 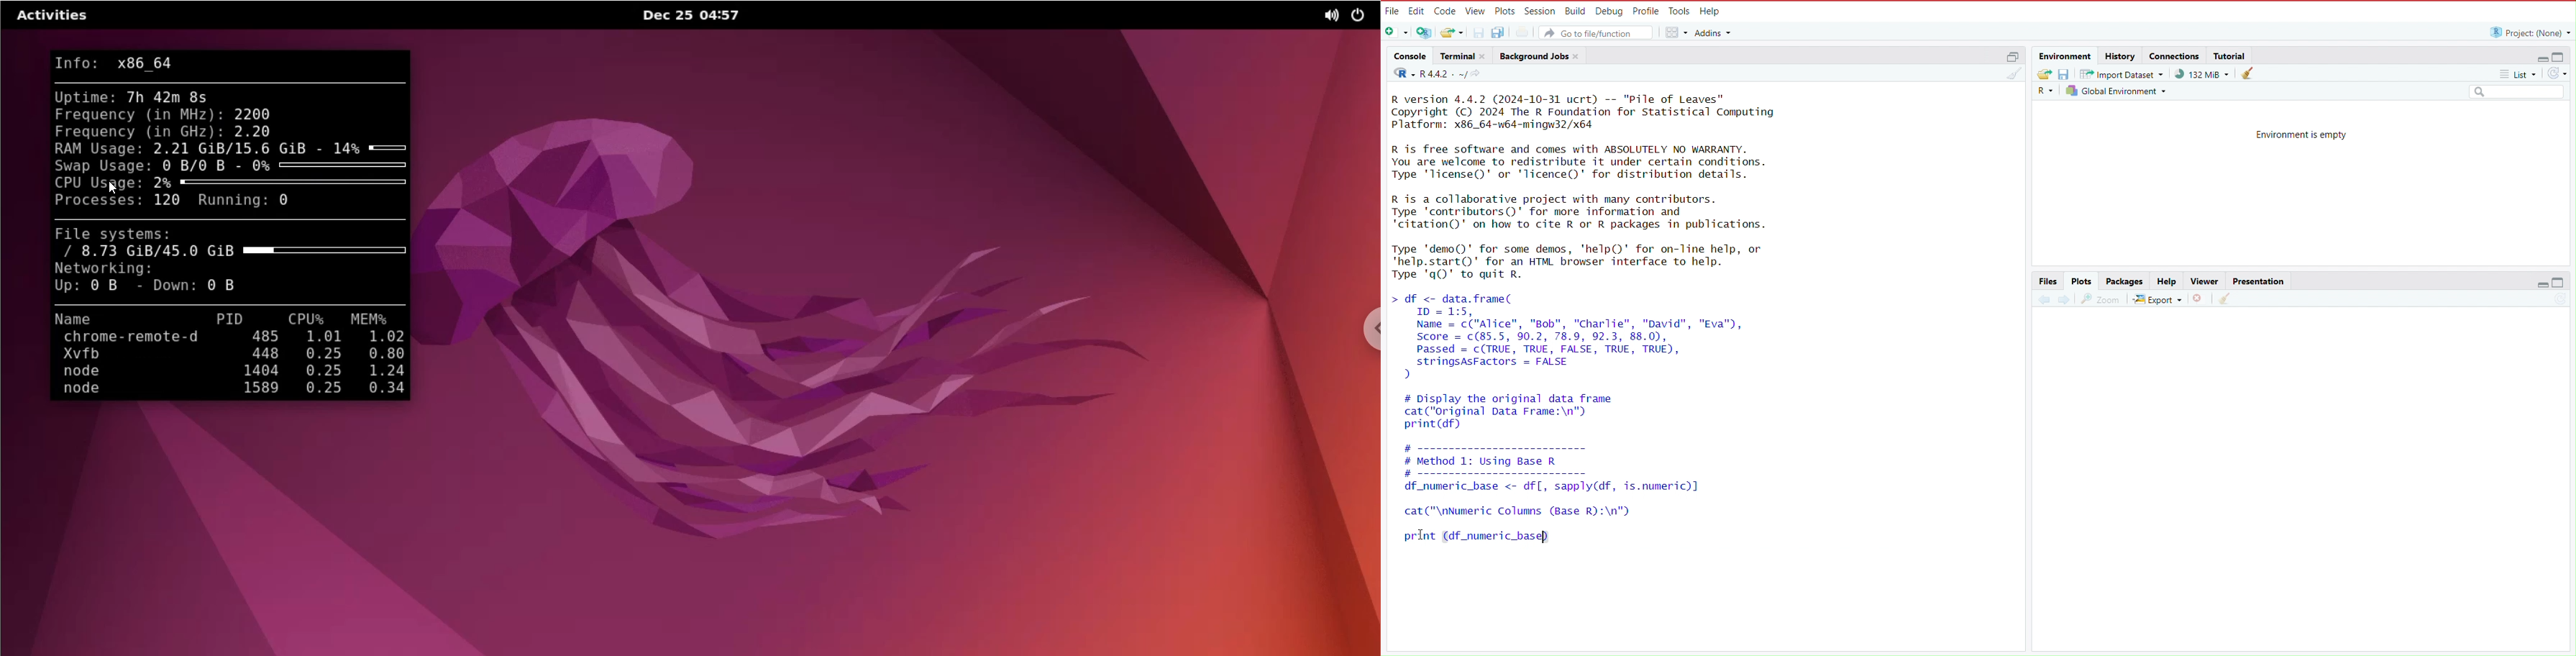 I want to click on # Display the original data framecat("original Data Frame:\n")print (df)  # ----------------------  # Method 1: Using Base R  #------------------, so click(x=1585, y=435).